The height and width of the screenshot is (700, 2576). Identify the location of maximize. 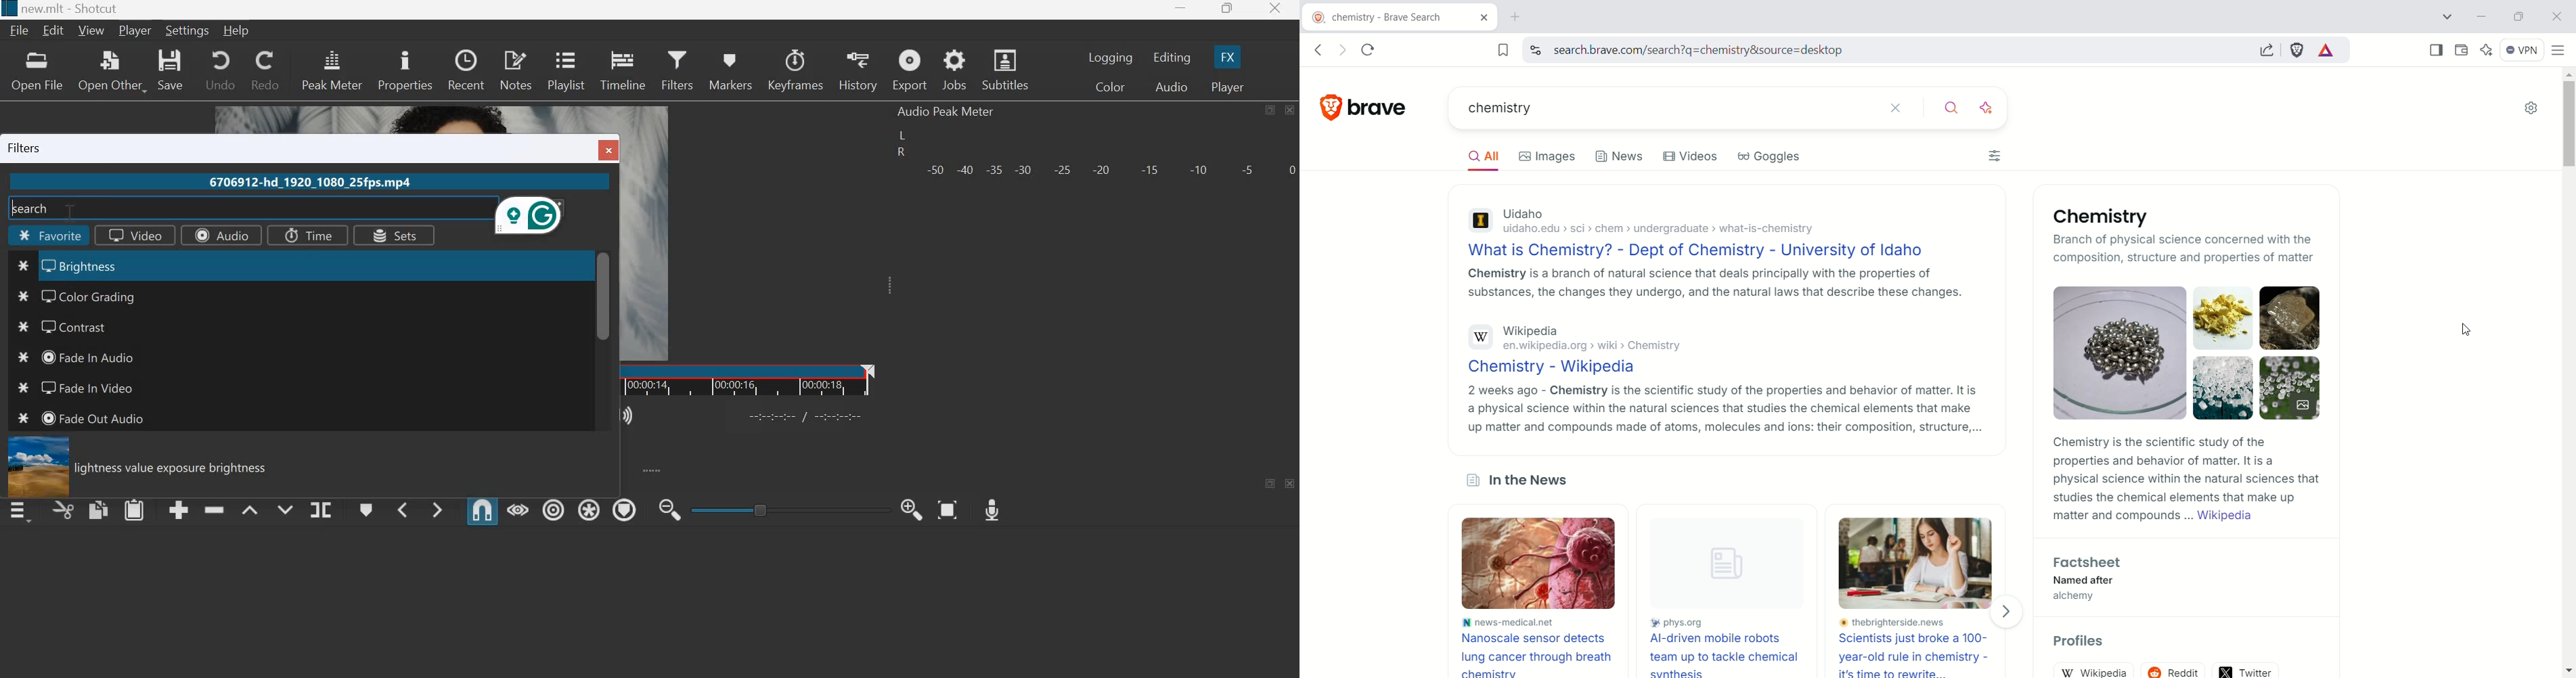
(1226, 10).